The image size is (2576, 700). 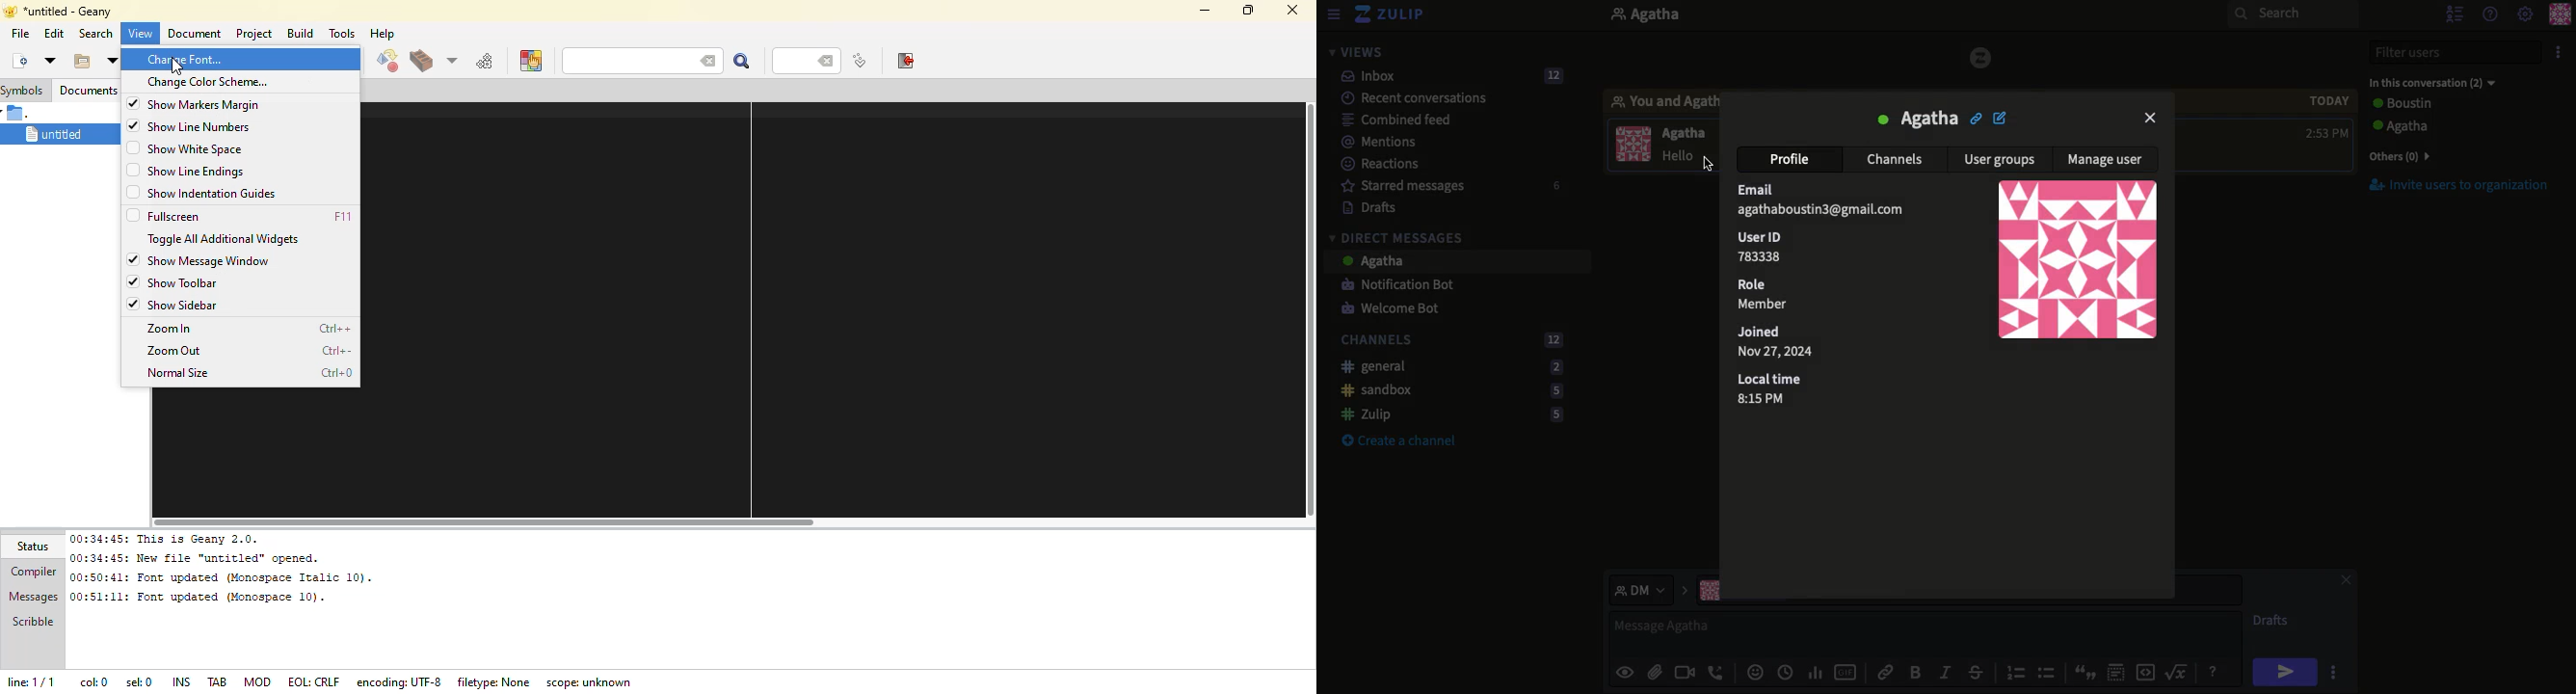 I want to click on Zulip, so click(x=1397, y=18).